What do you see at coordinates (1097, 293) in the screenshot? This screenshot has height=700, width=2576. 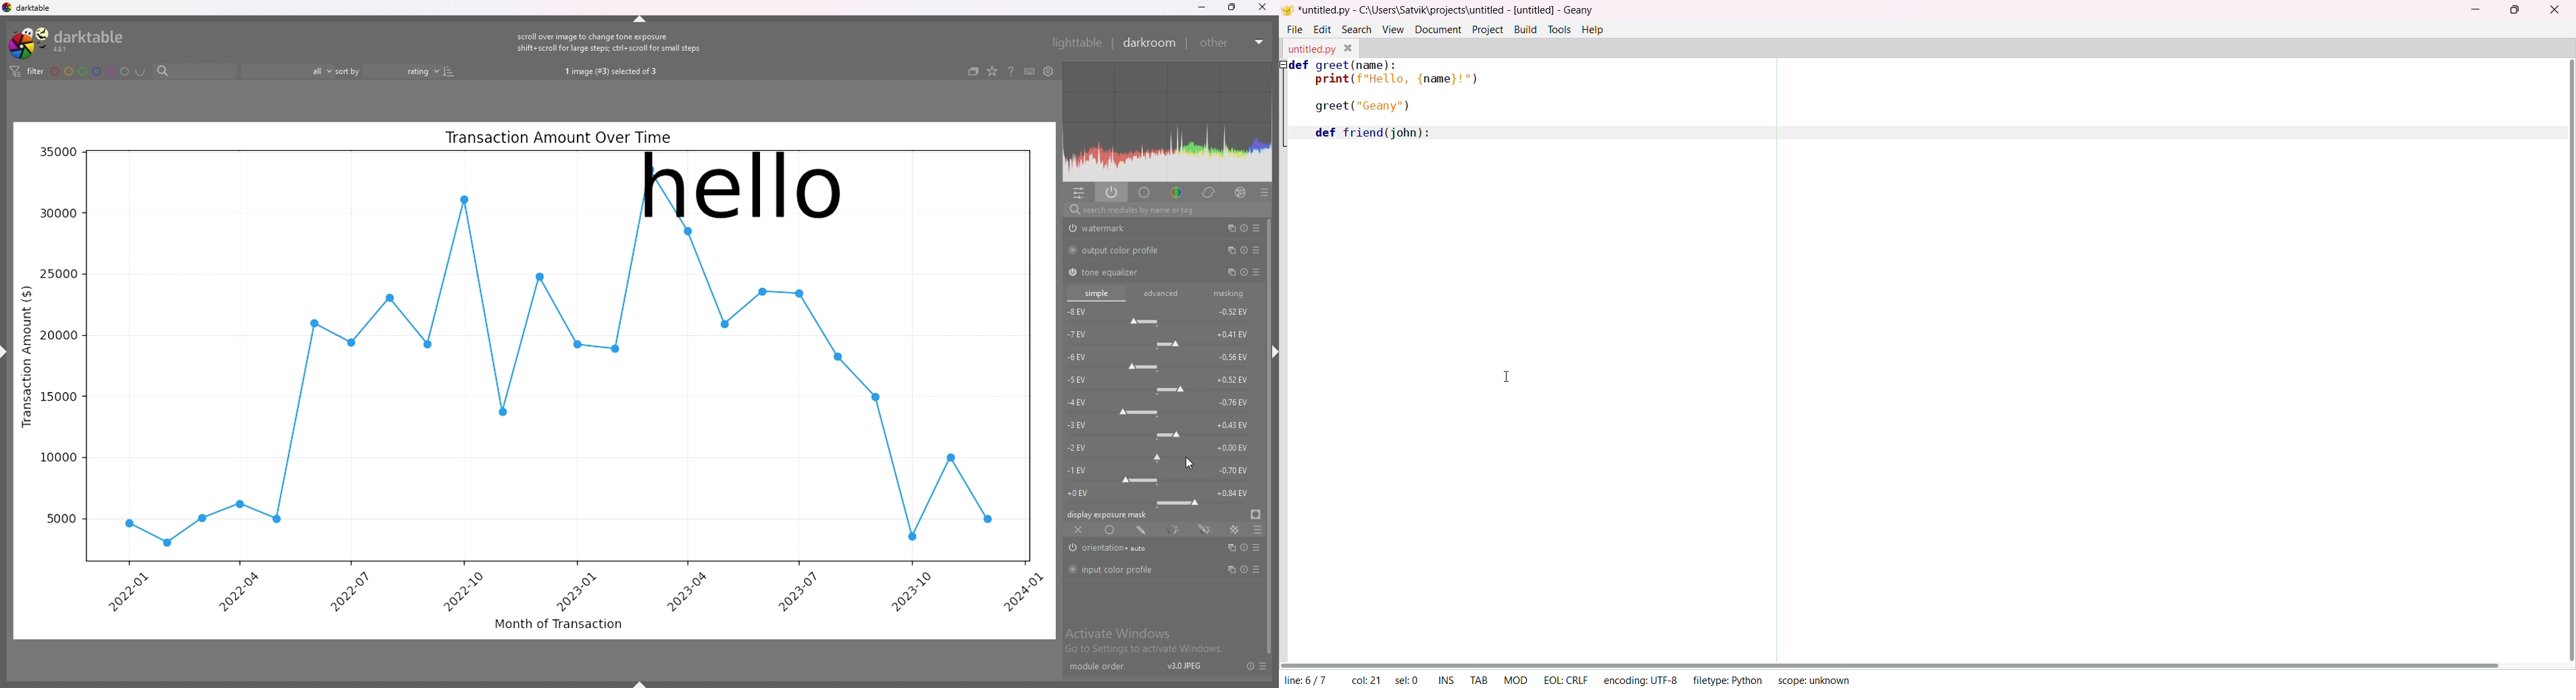 I see `simple` at bounding box center [1097, 293].